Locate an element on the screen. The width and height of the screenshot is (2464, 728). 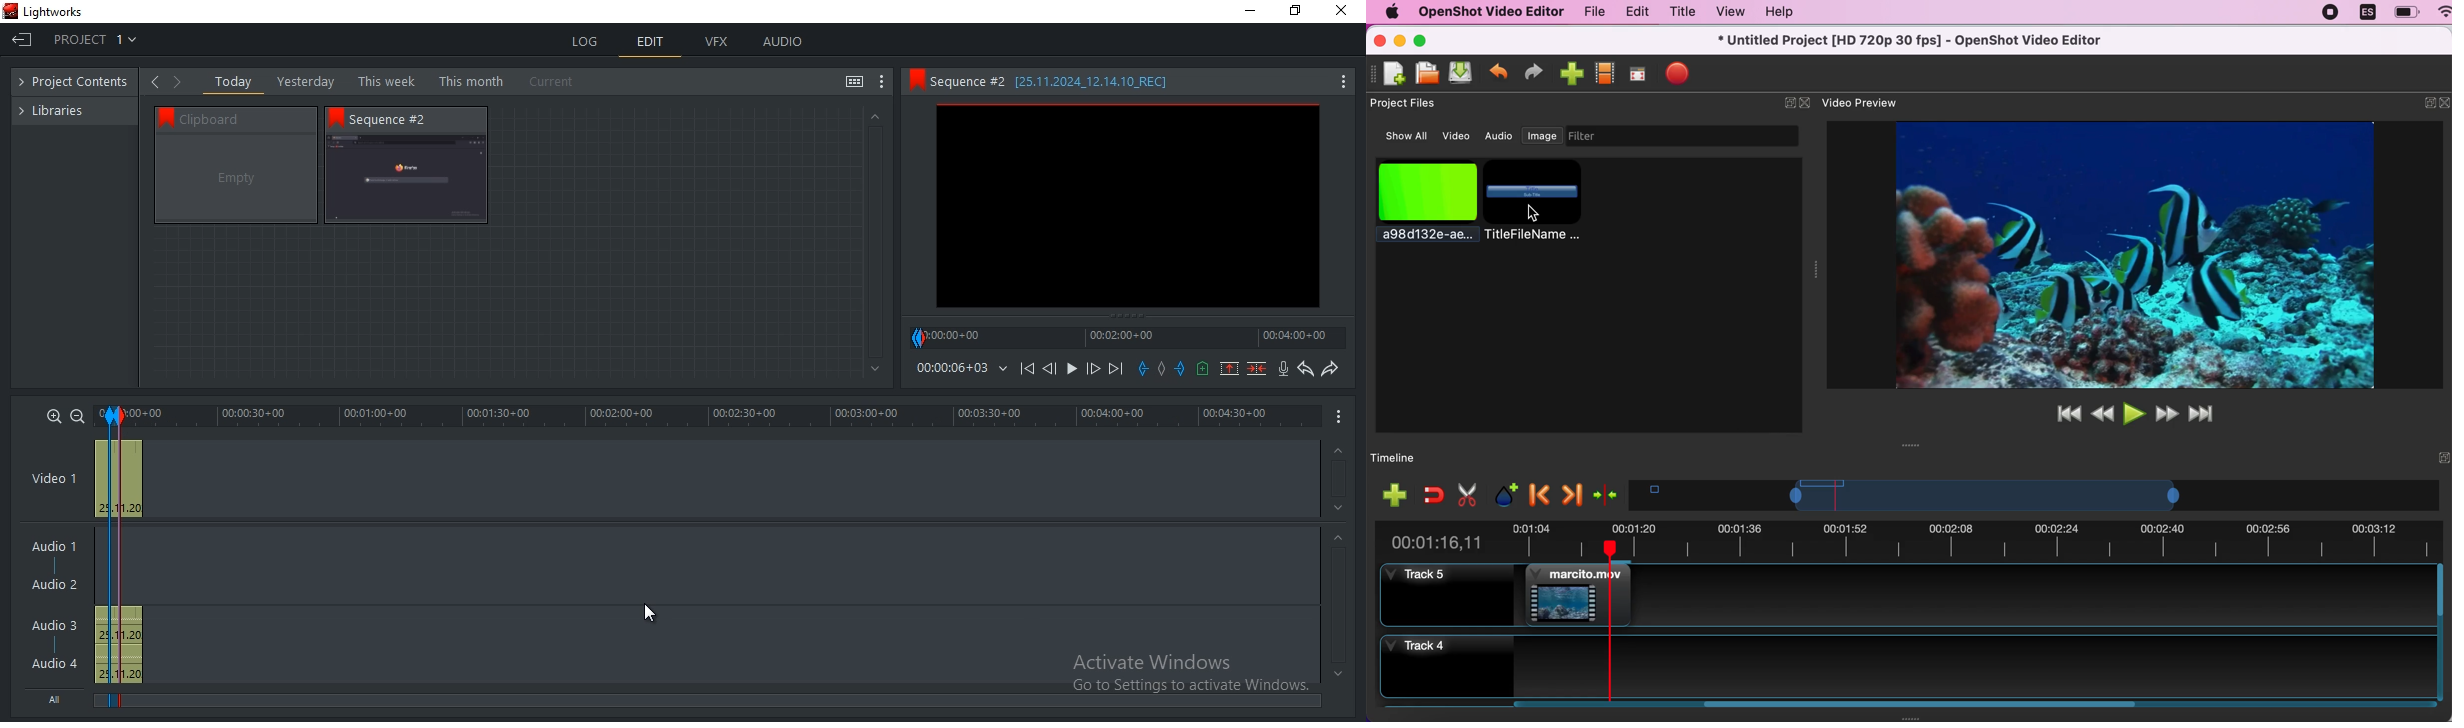
title is located at coordinates (1533, 202).